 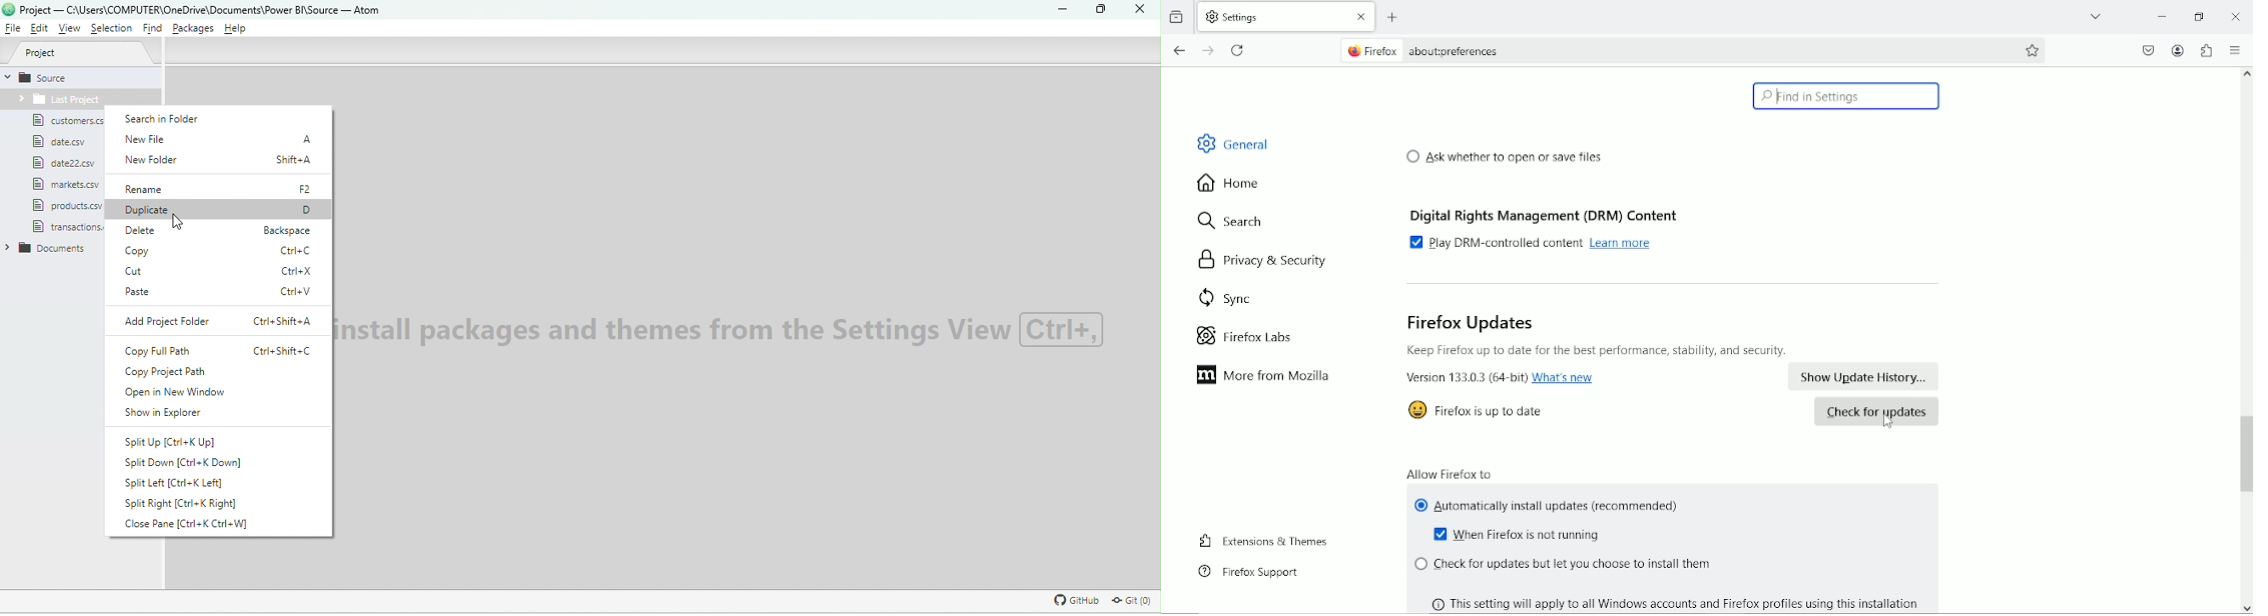 I want to click on Split left, so click(x=185, y=483).